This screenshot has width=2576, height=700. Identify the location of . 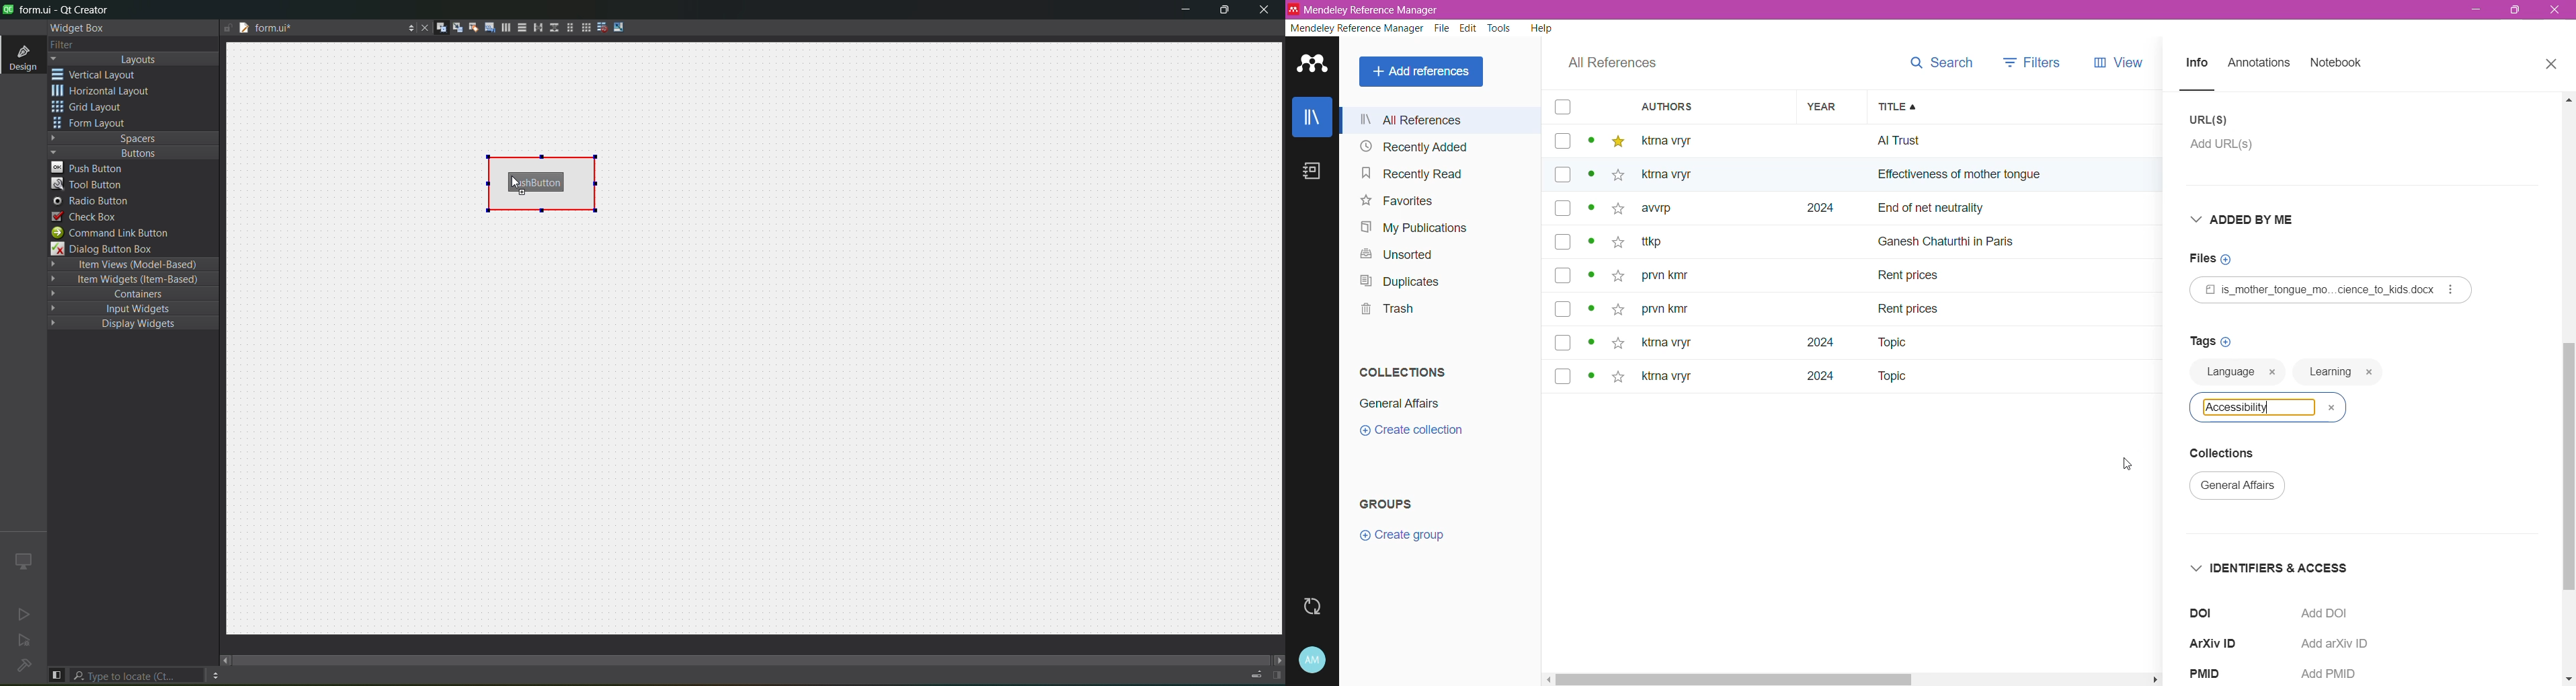
(1676, 175).